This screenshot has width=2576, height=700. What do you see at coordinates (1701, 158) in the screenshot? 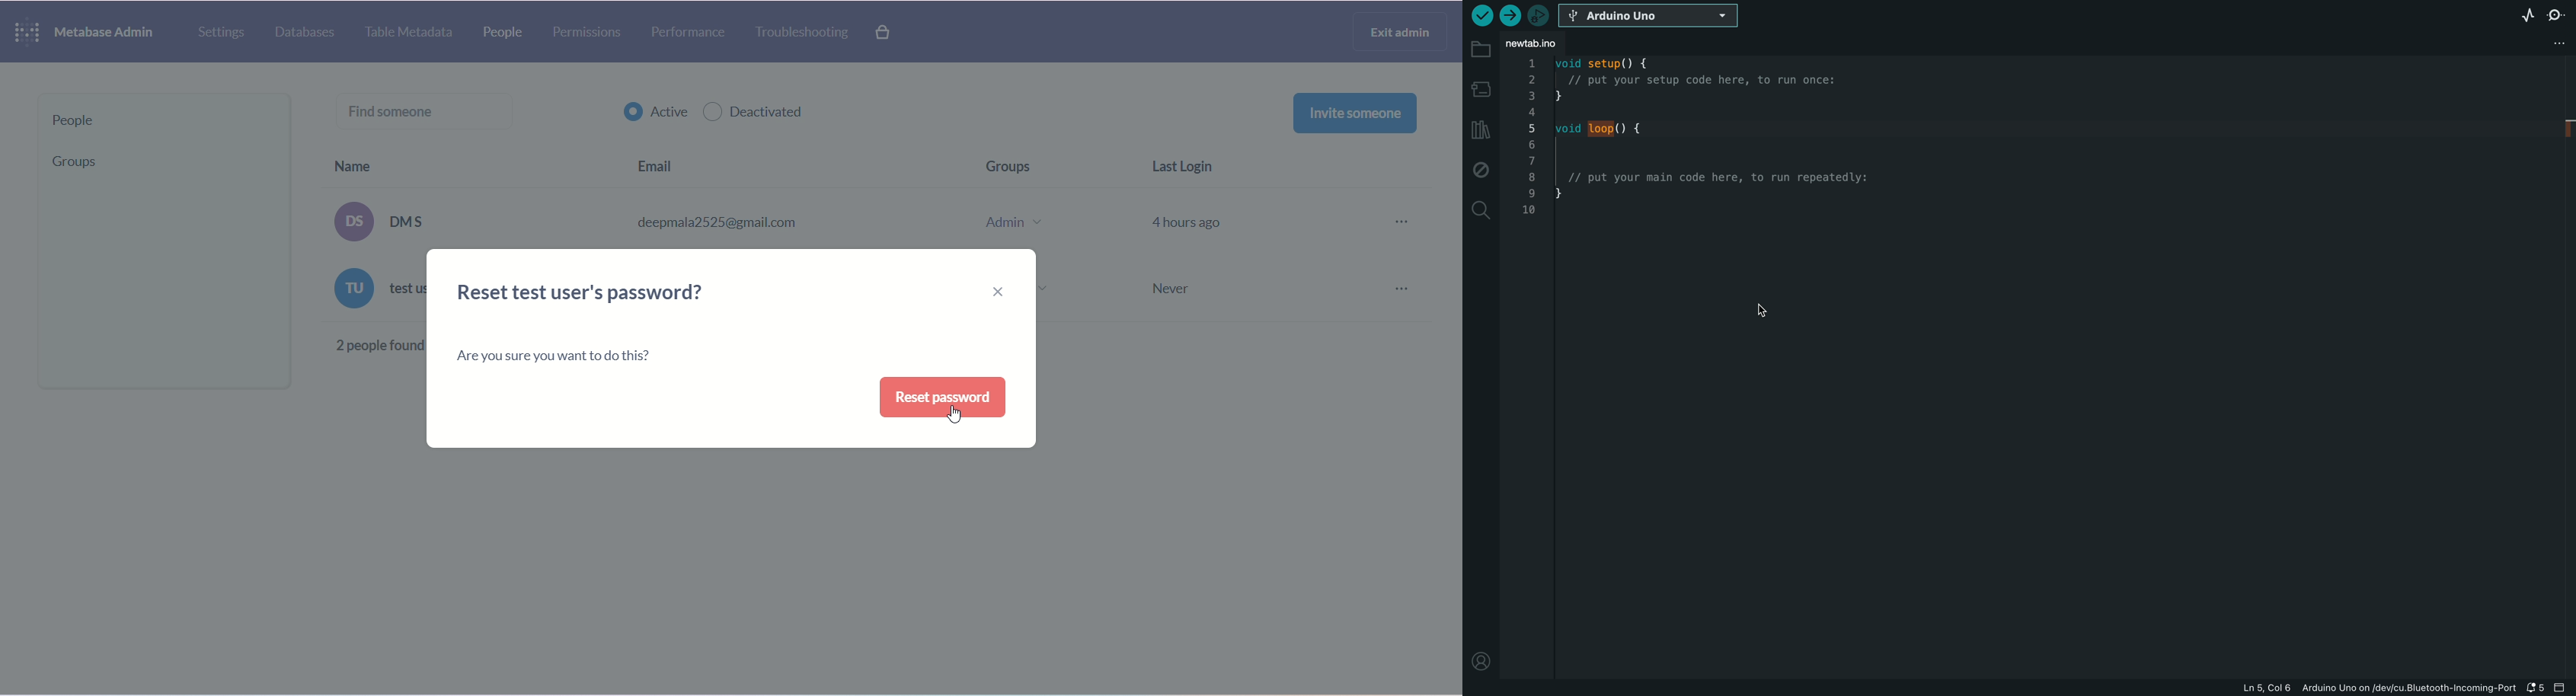
I see `code` at bounding box center [1701, 158].